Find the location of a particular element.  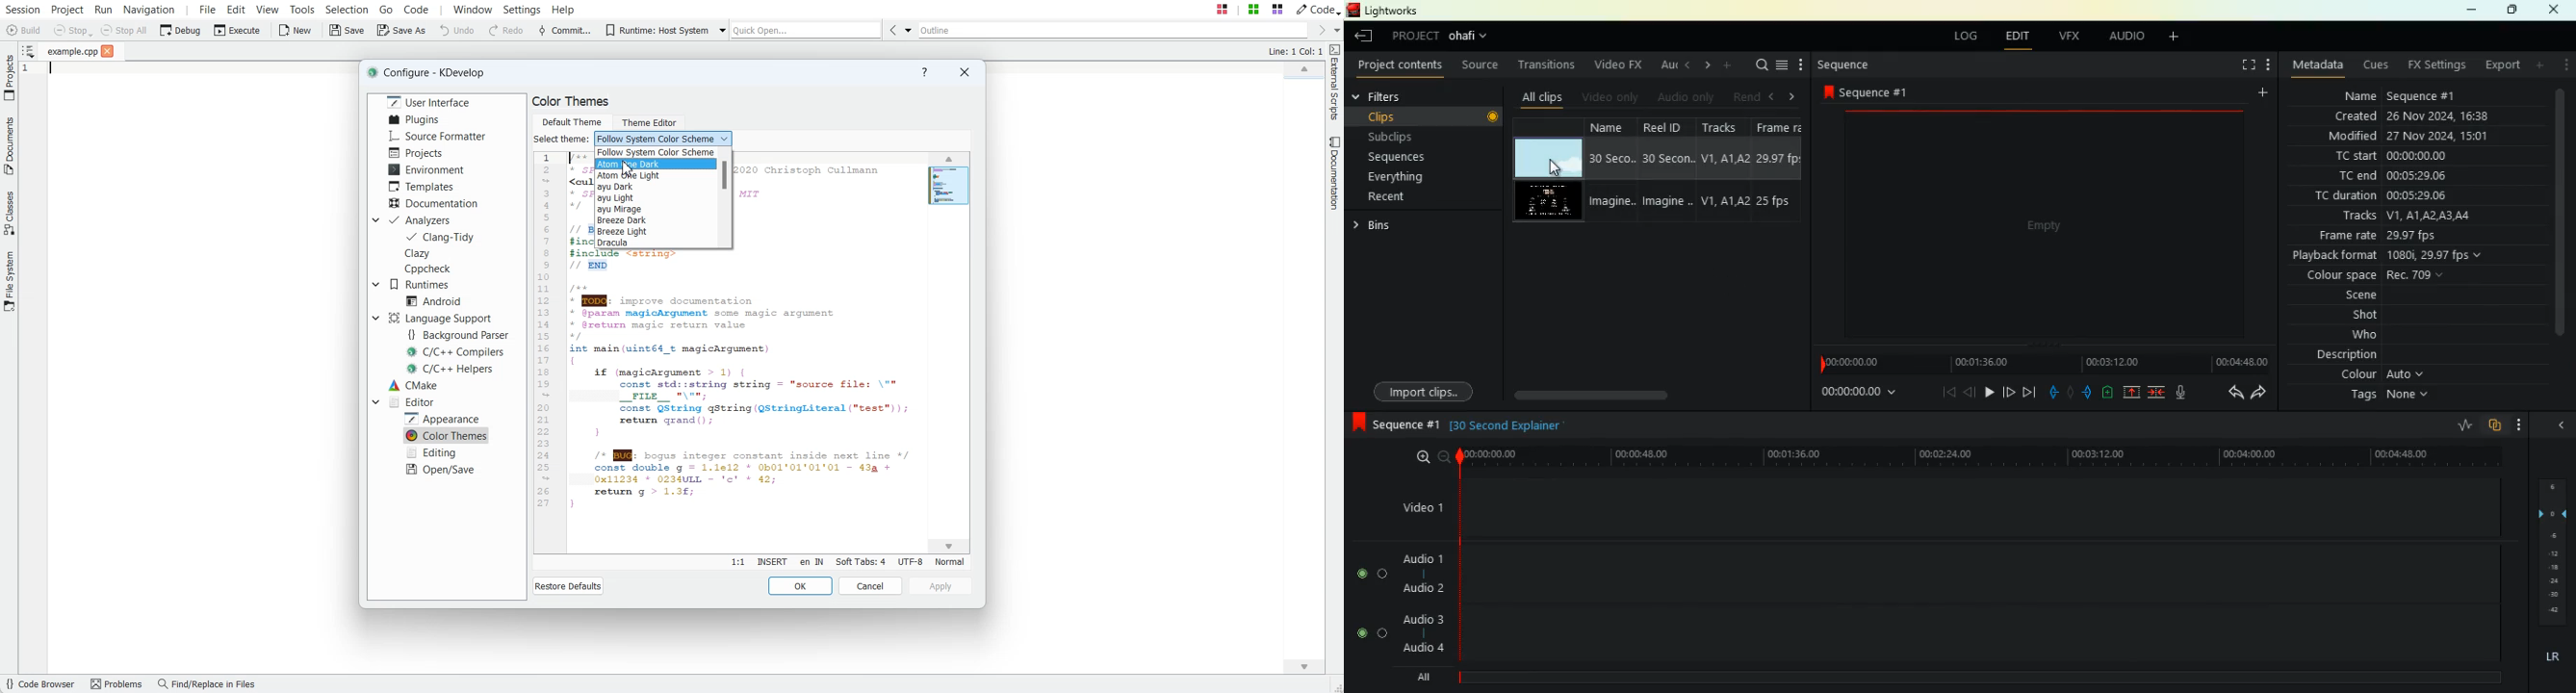

video only is located at coordinates (1611, 96).